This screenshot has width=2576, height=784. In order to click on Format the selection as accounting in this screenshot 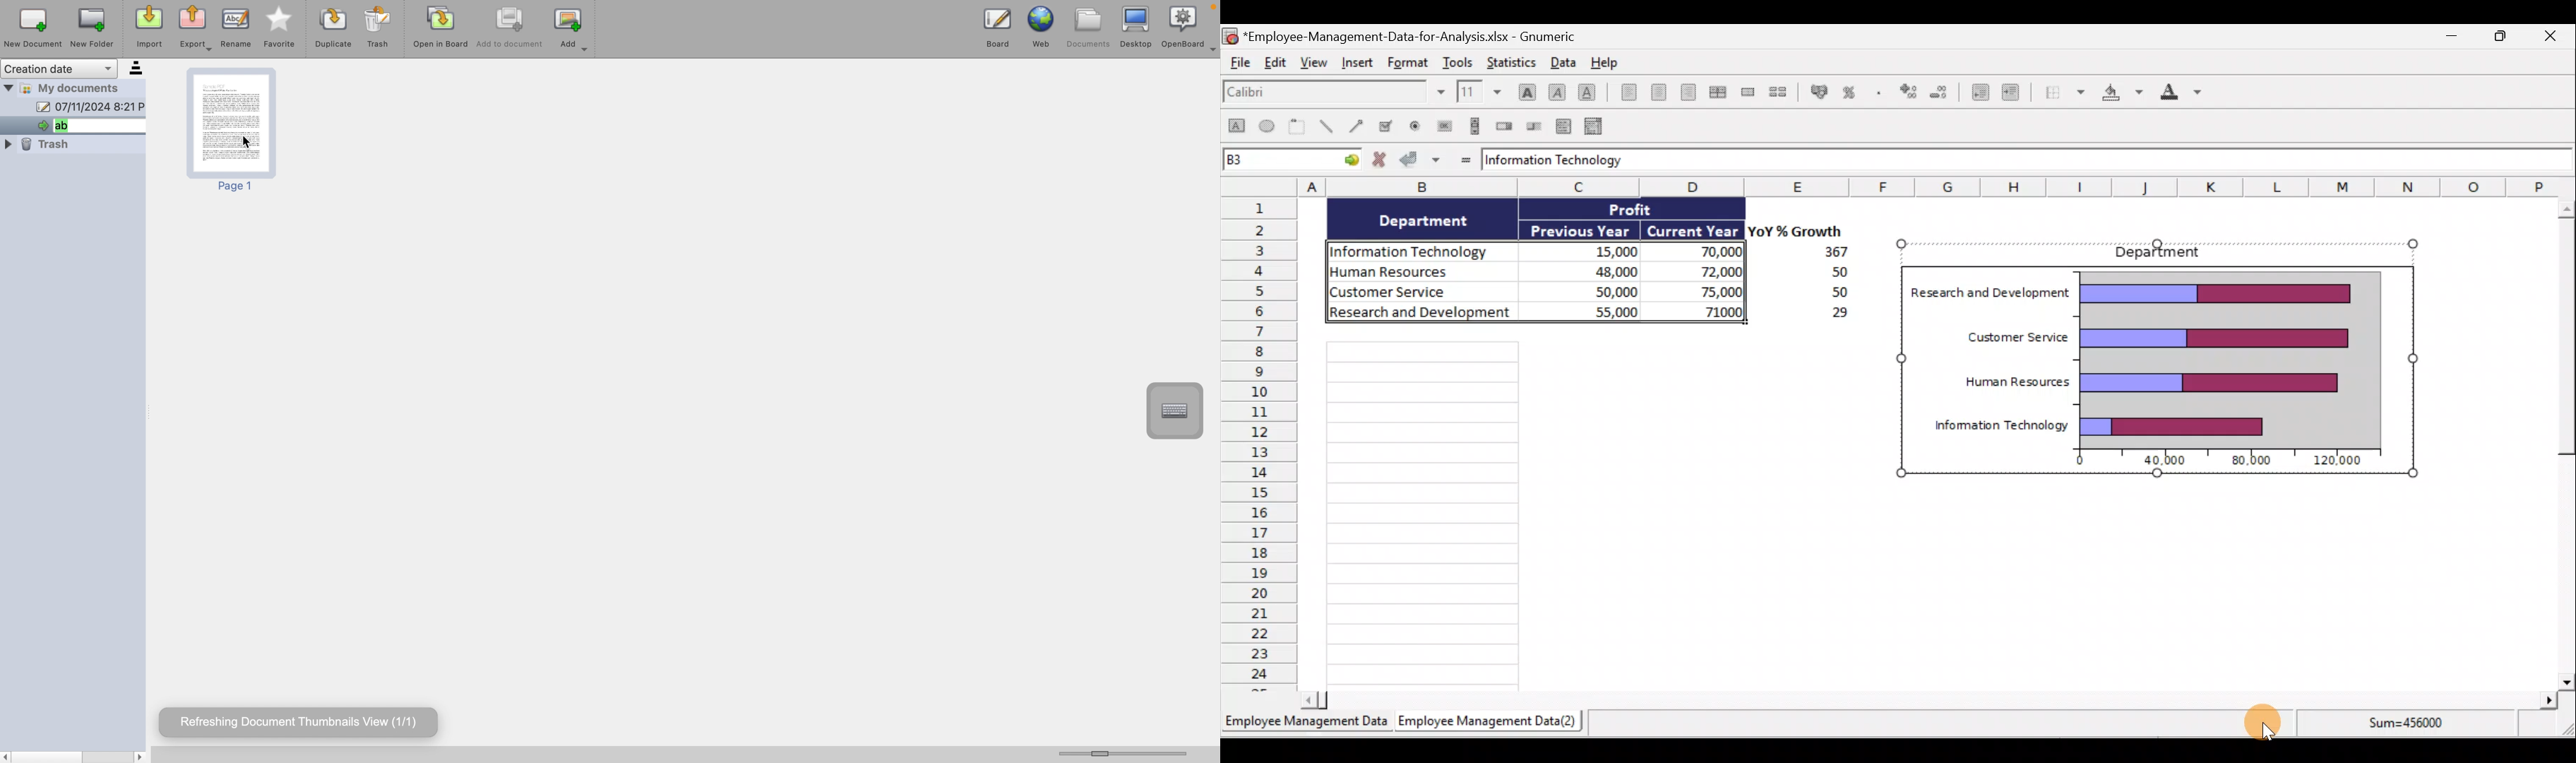, I will do `click(1816, 91)`.